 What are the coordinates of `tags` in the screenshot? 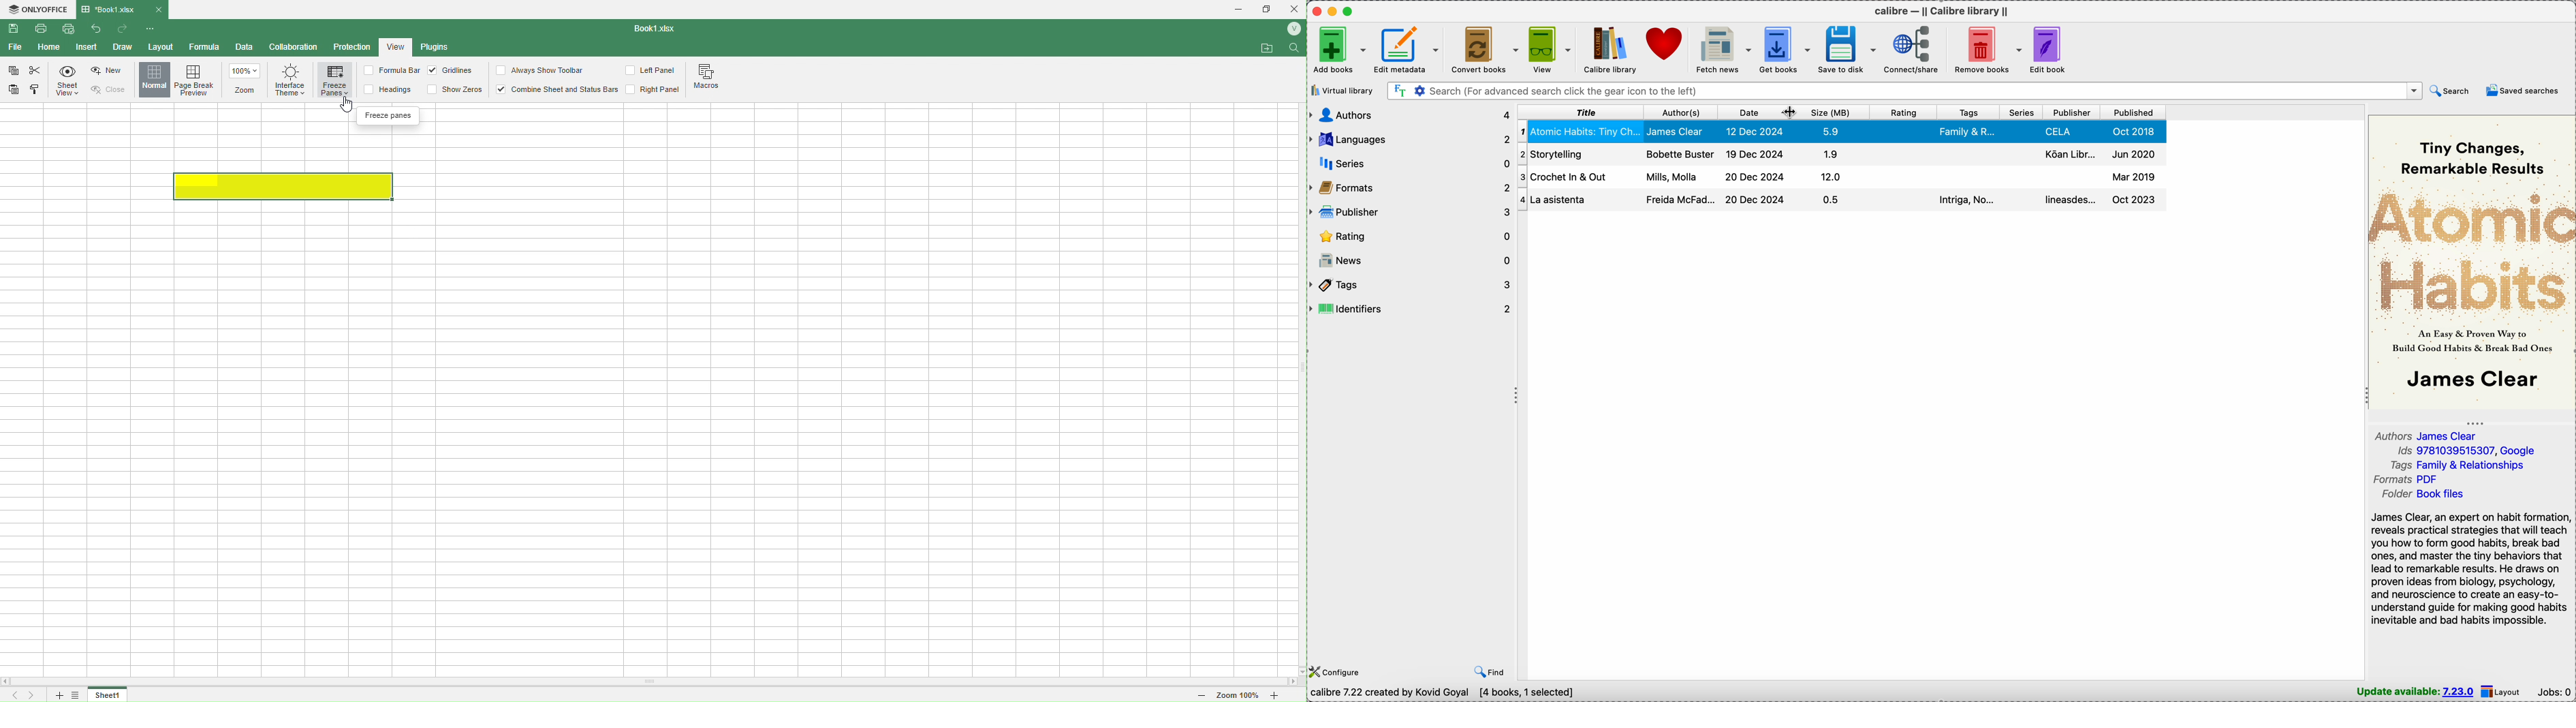 It's located at (1968, 112).